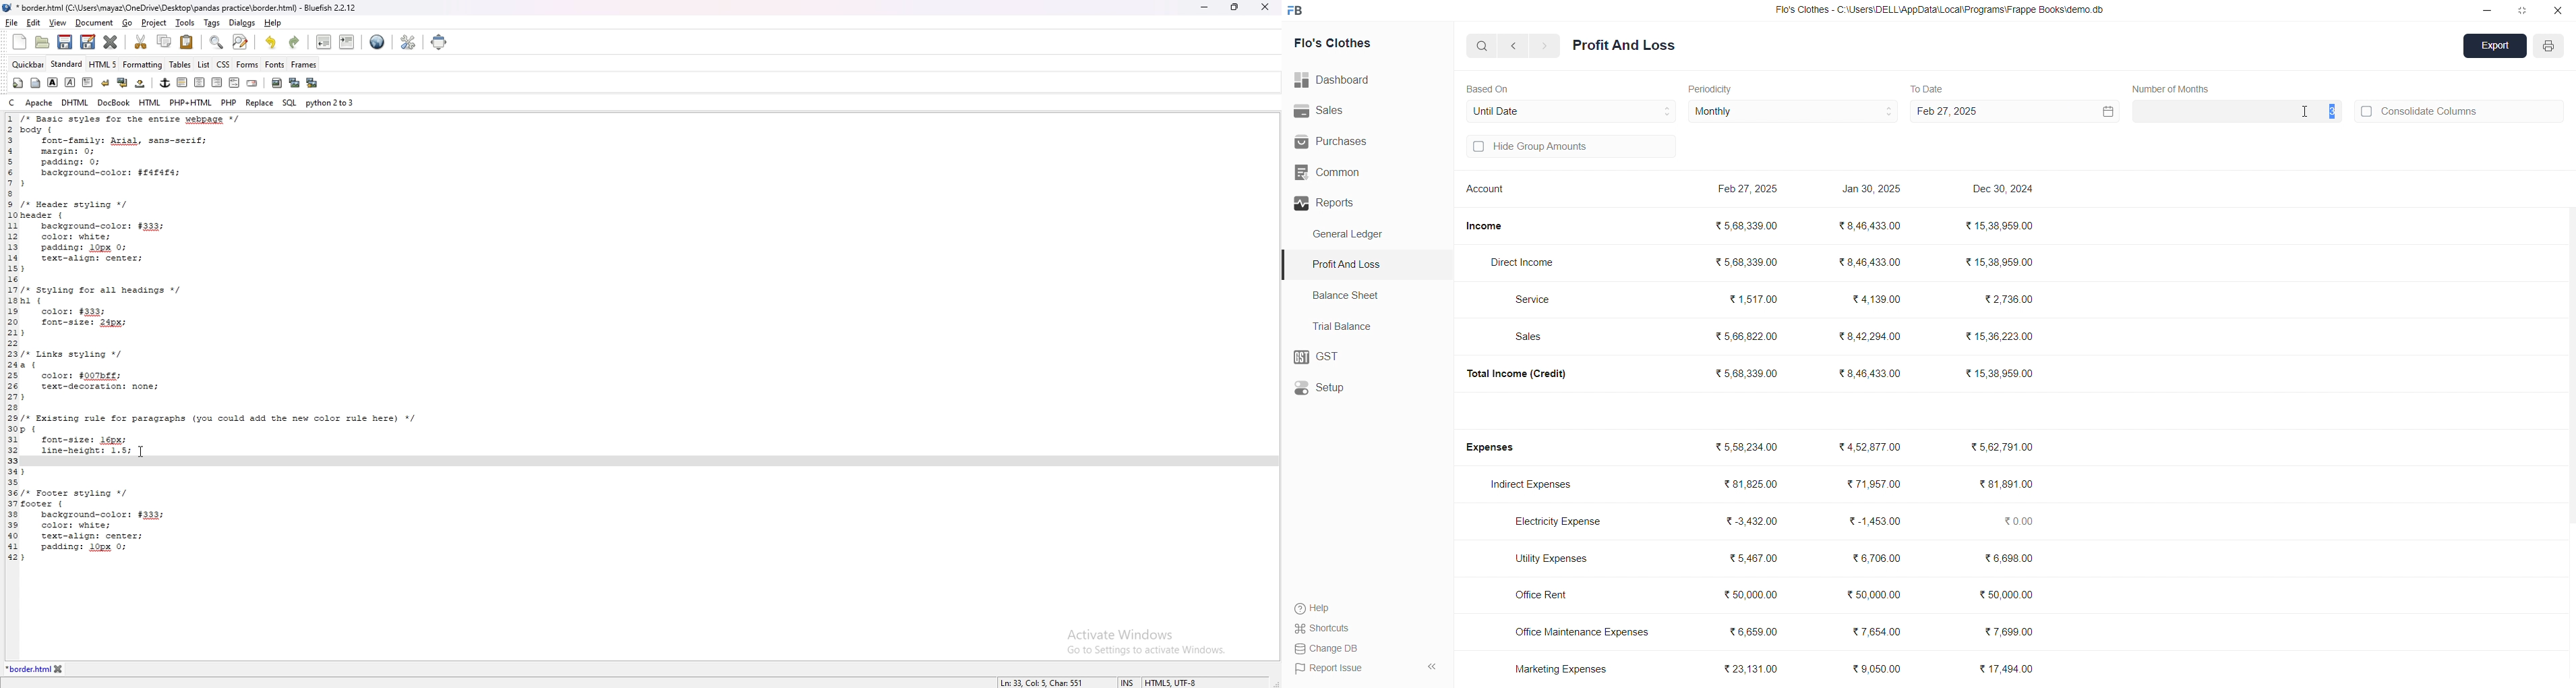 The image size is (2576, 700). I want to click on Marketing Expenses, so click(1561, 668).